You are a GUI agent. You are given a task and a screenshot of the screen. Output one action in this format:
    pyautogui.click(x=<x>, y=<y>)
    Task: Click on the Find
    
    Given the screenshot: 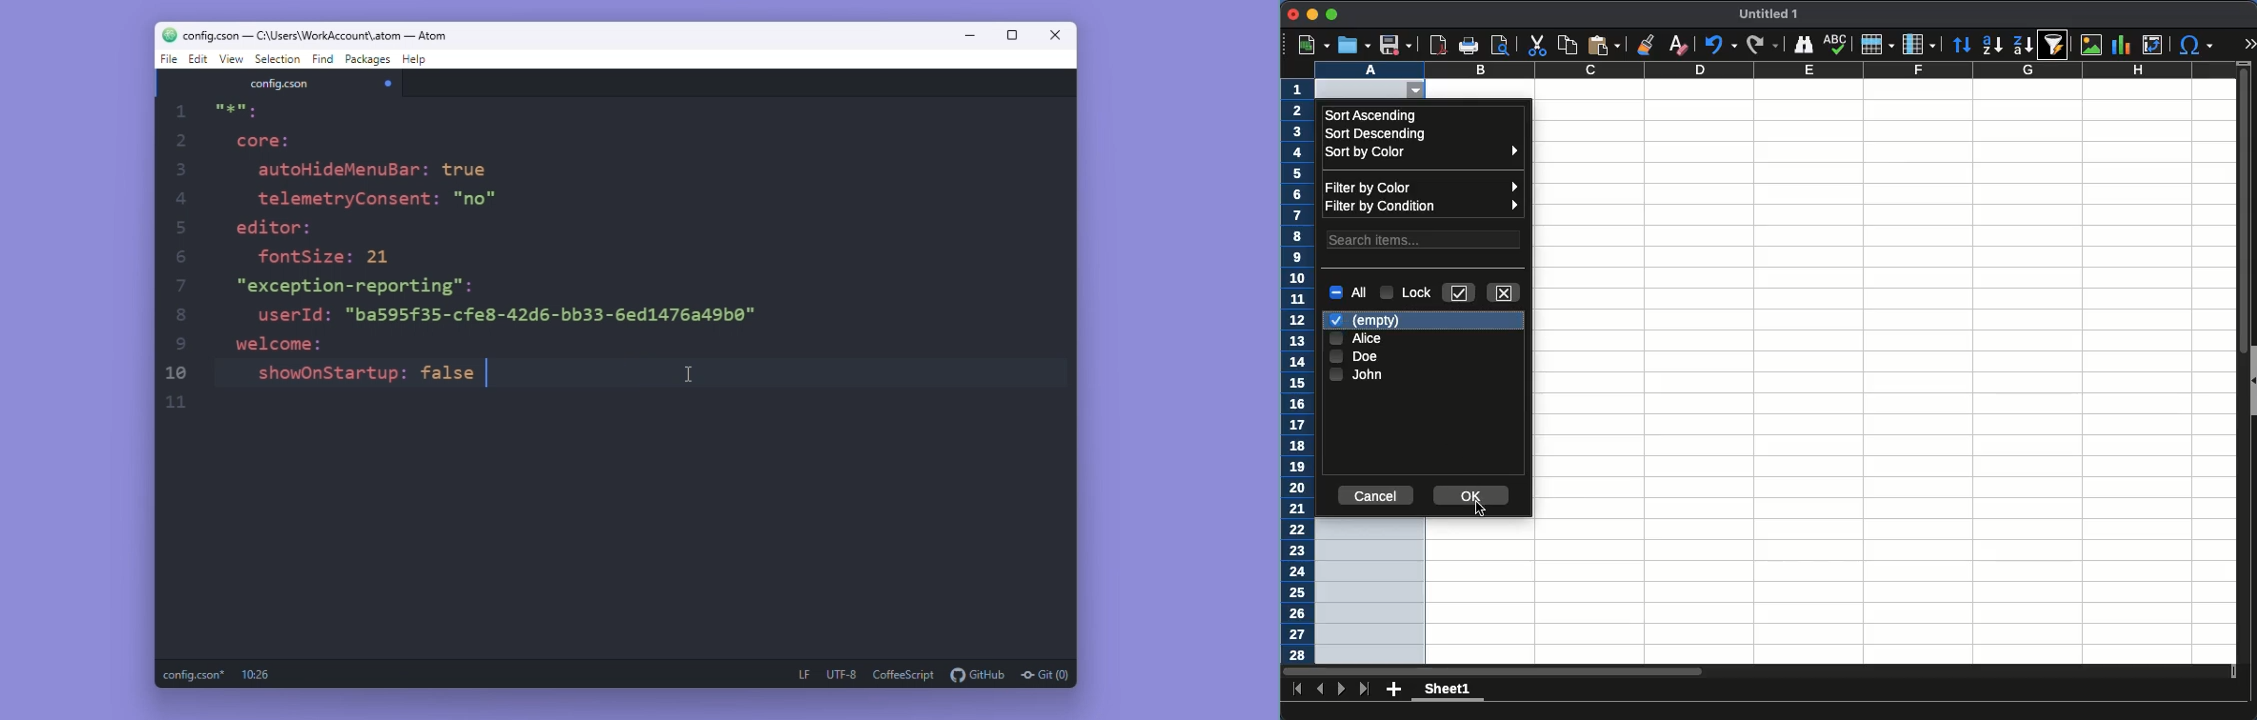 What is the action you would take?
    pyautogui.click(x=323, y=60)
    